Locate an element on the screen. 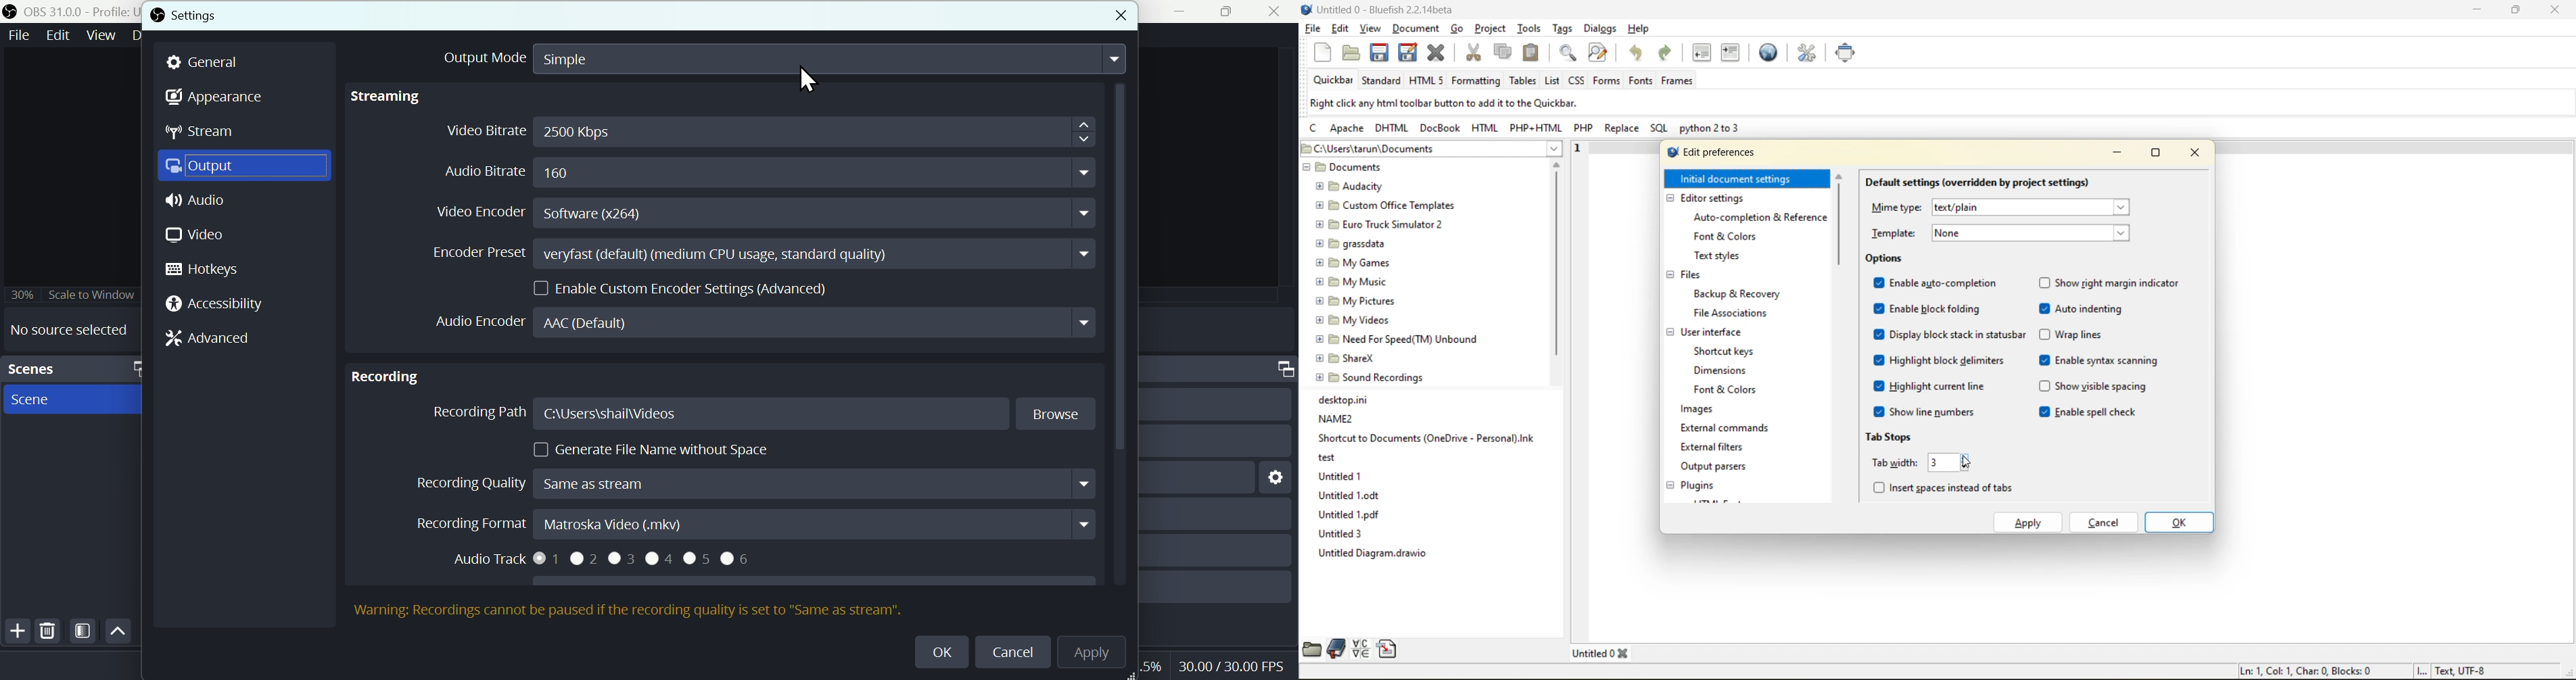 This screenshot has width=2576, height=700. settings is located at coordinates (1277, 479).